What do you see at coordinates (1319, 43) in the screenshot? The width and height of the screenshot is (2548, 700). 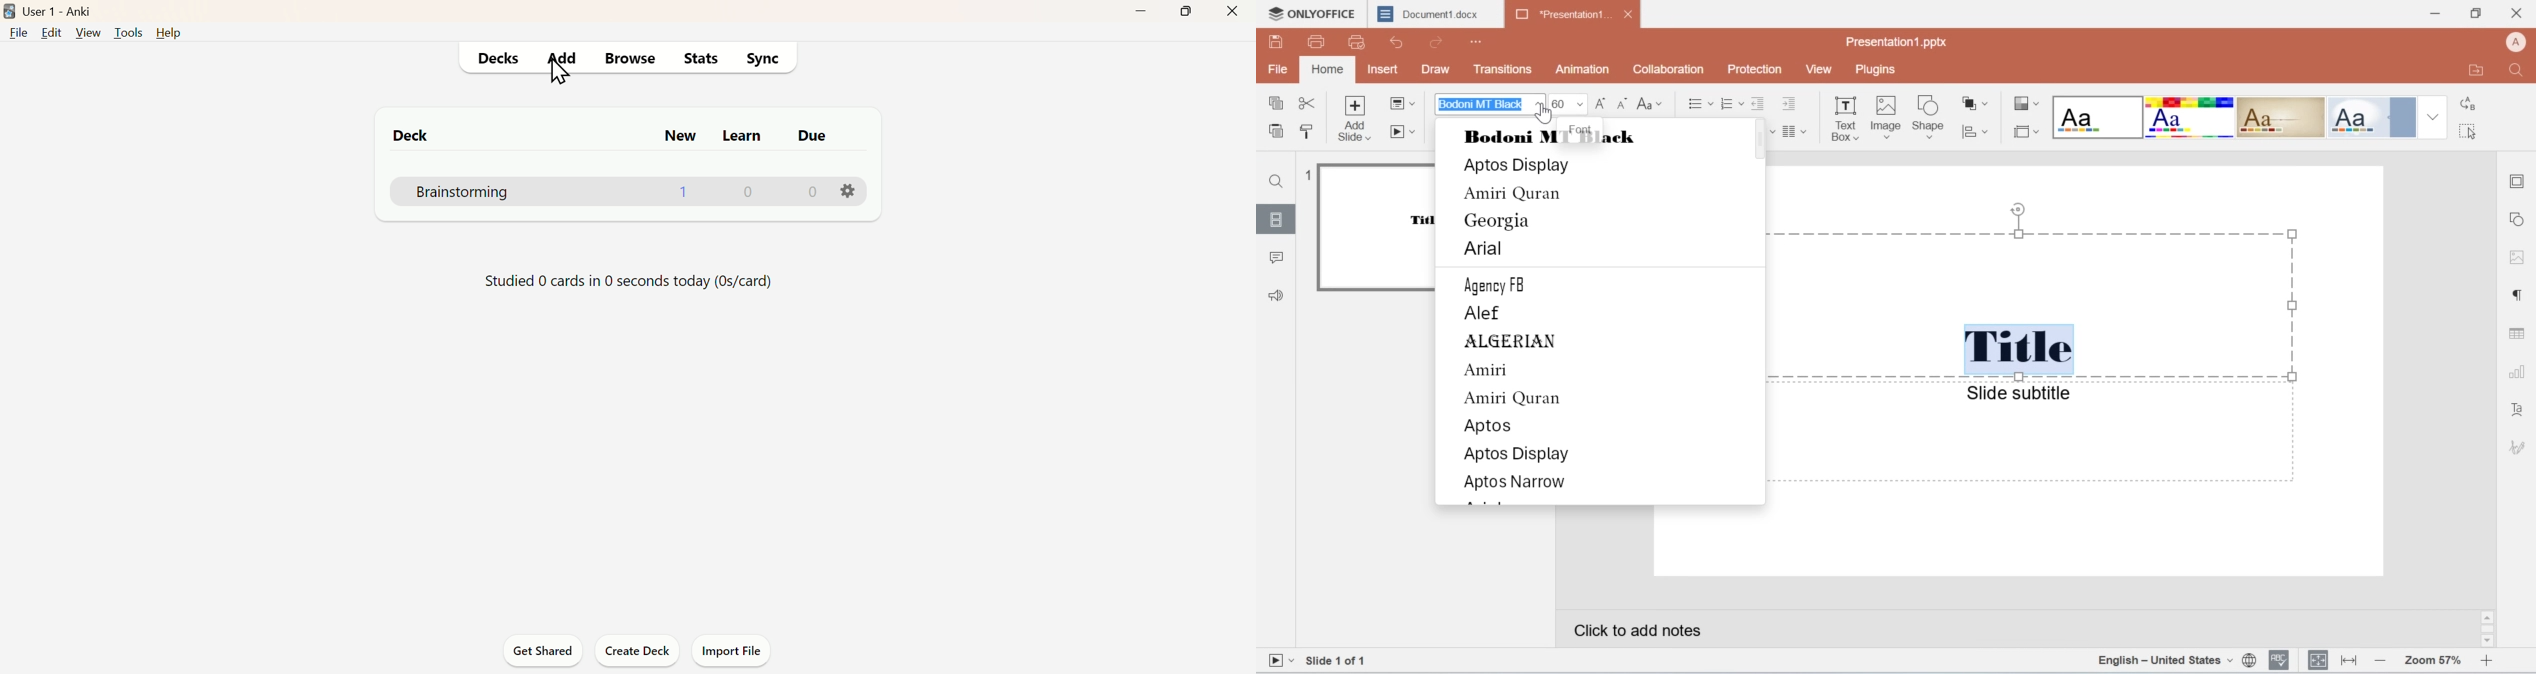 I see `print` at bounding box center [1319, 43].